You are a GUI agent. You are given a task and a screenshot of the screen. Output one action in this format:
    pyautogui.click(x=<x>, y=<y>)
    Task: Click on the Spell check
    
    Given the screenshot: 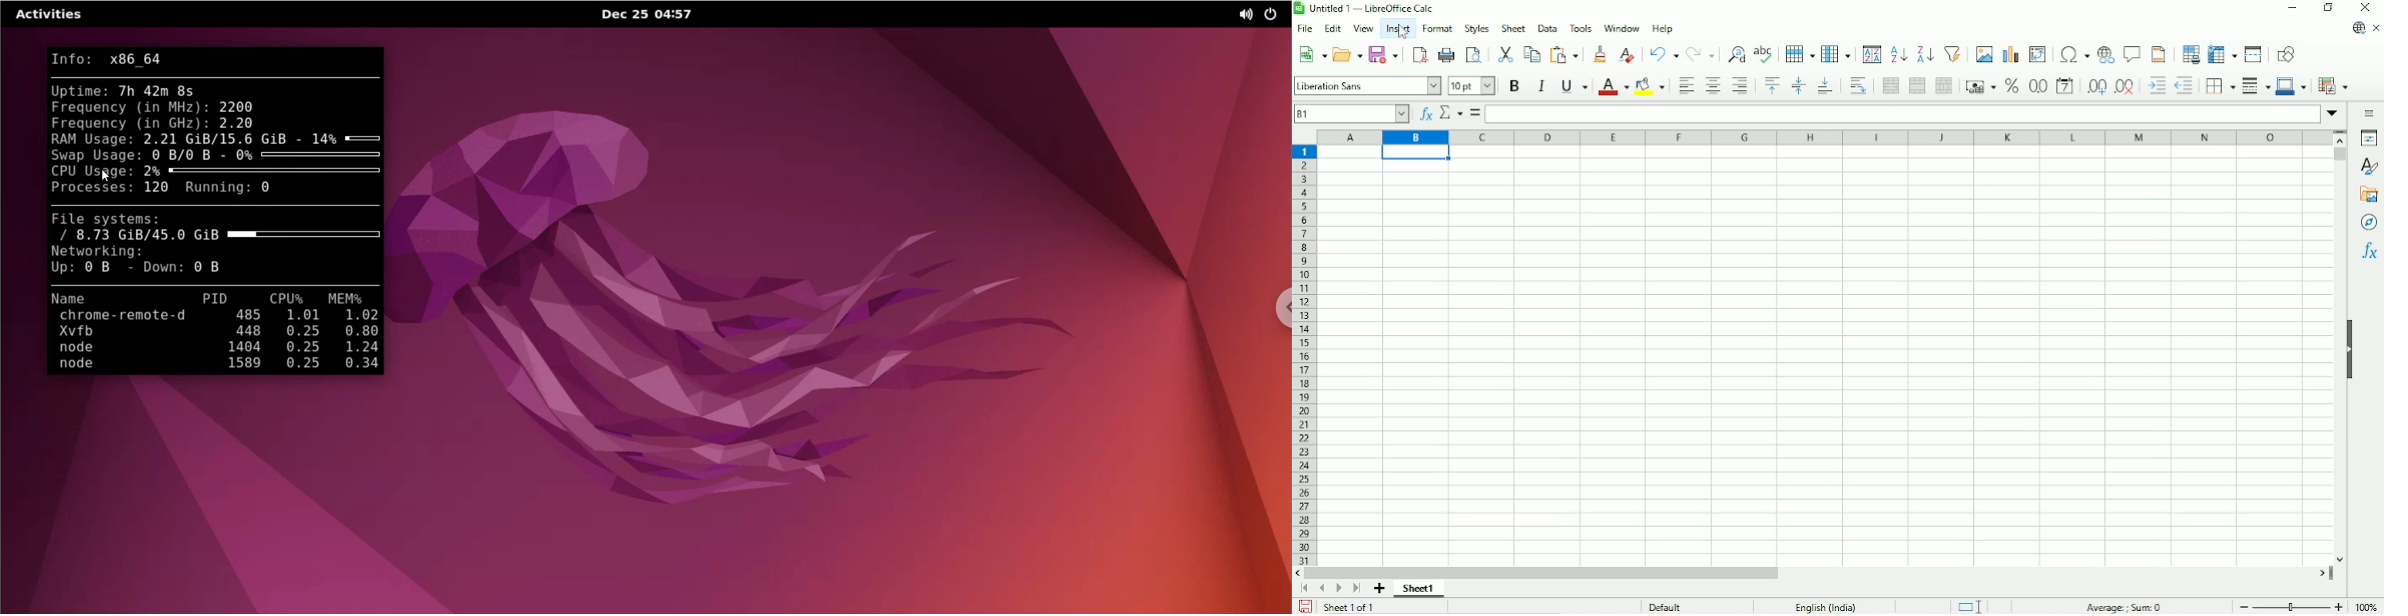 What is the action you would take?
    pyautogui.click(x=1765, y=52)
    